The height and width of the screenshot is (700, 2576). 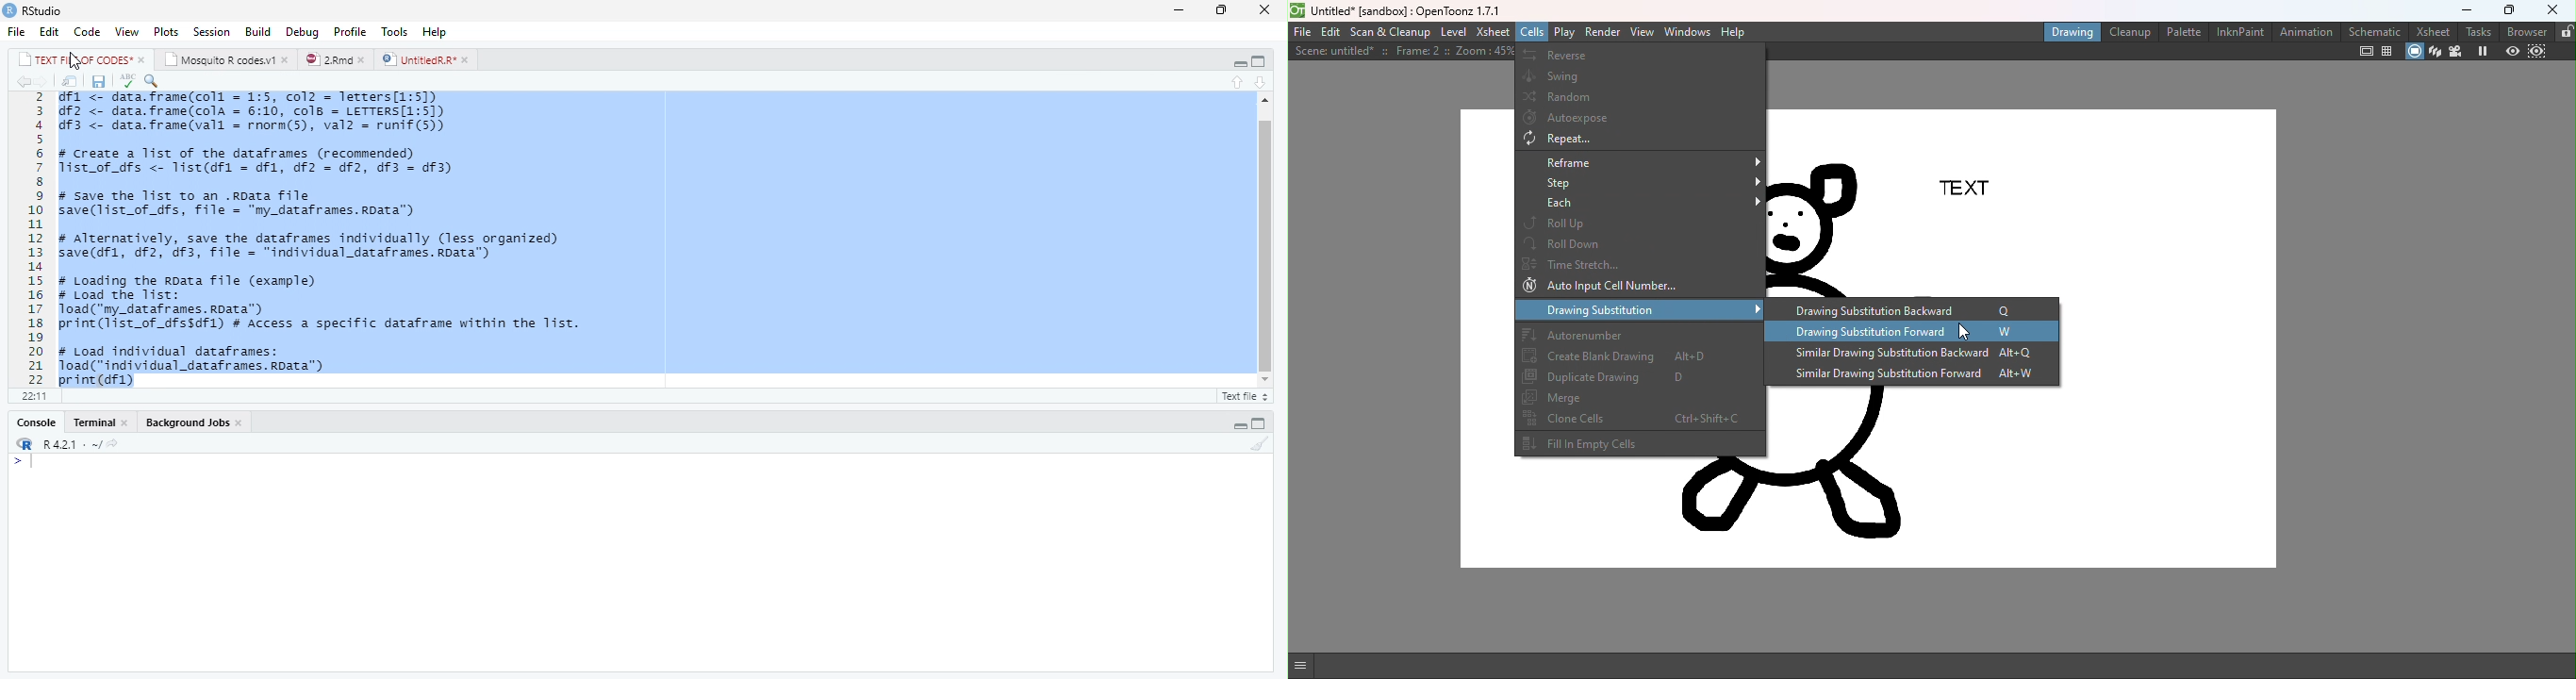 I want to click on Reverse, so click(x=1641, y=56).